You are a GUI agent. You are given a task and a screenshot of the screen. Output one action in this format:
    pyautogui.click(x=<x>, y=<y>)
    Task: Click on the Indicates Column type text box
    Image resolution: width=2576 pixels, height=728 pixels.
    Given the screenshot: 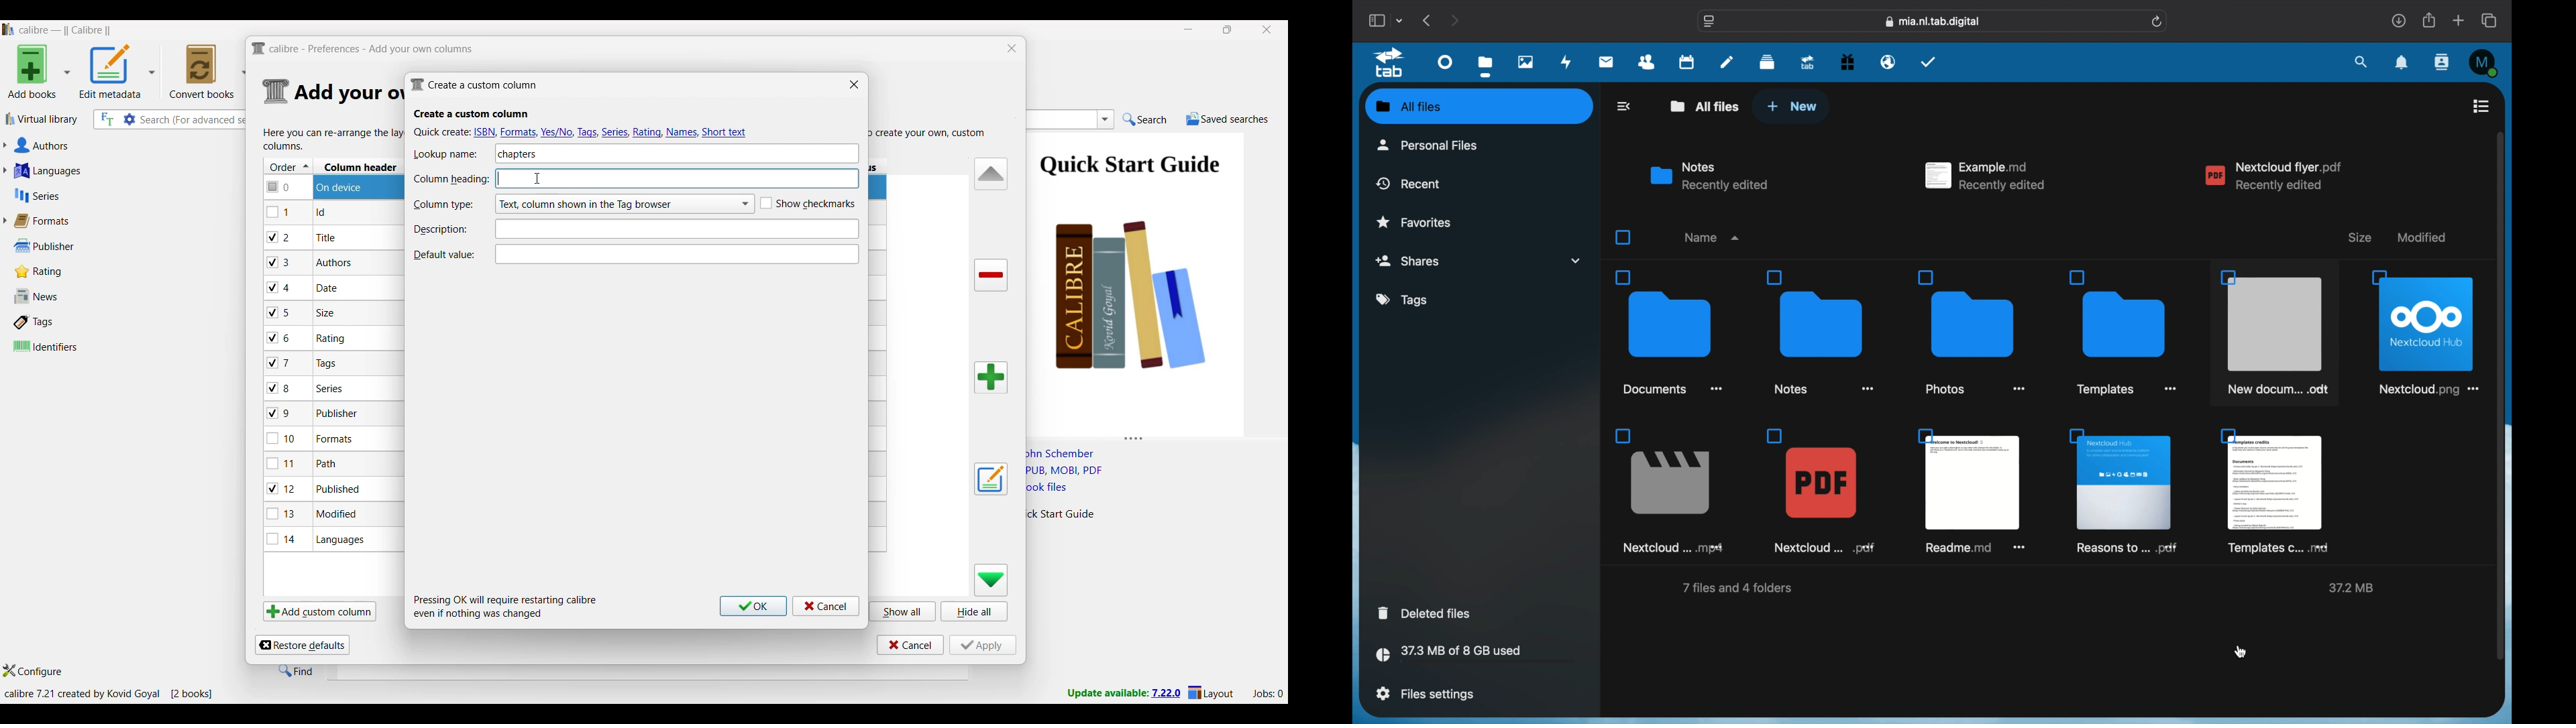 What is the action you would take?
    pyautogui.click(x=443, y=205)
    